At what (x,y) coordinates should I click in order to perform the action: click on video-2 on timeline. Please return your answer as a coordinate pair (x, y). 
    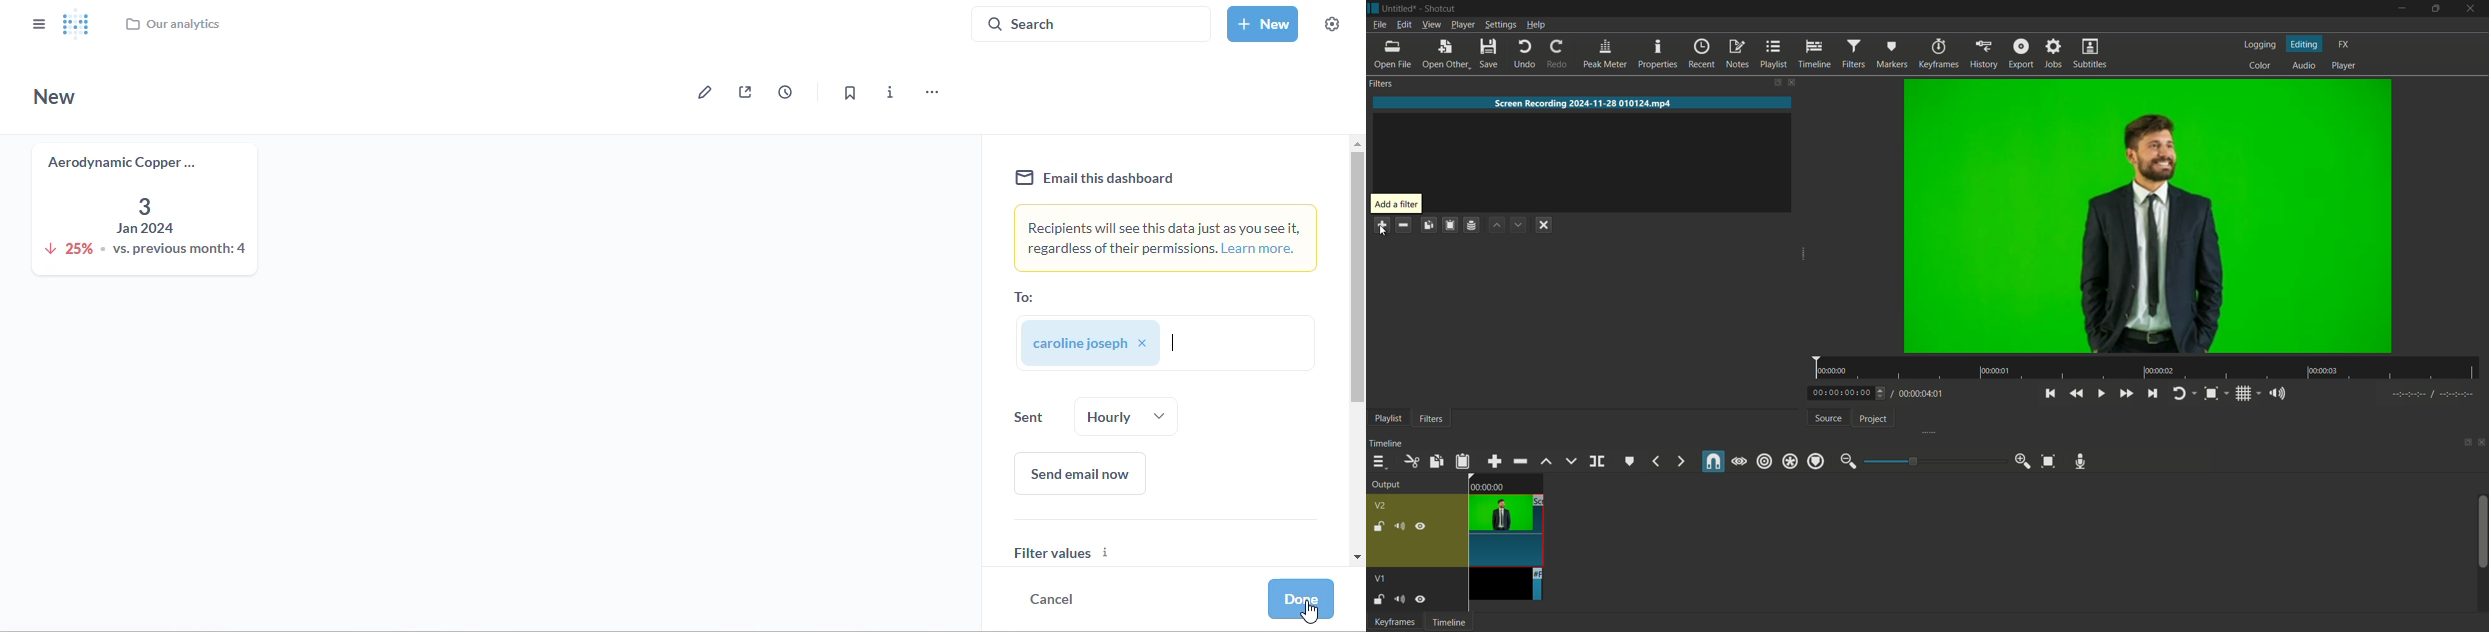
    Looking at the image, I should click on (1505, 519).